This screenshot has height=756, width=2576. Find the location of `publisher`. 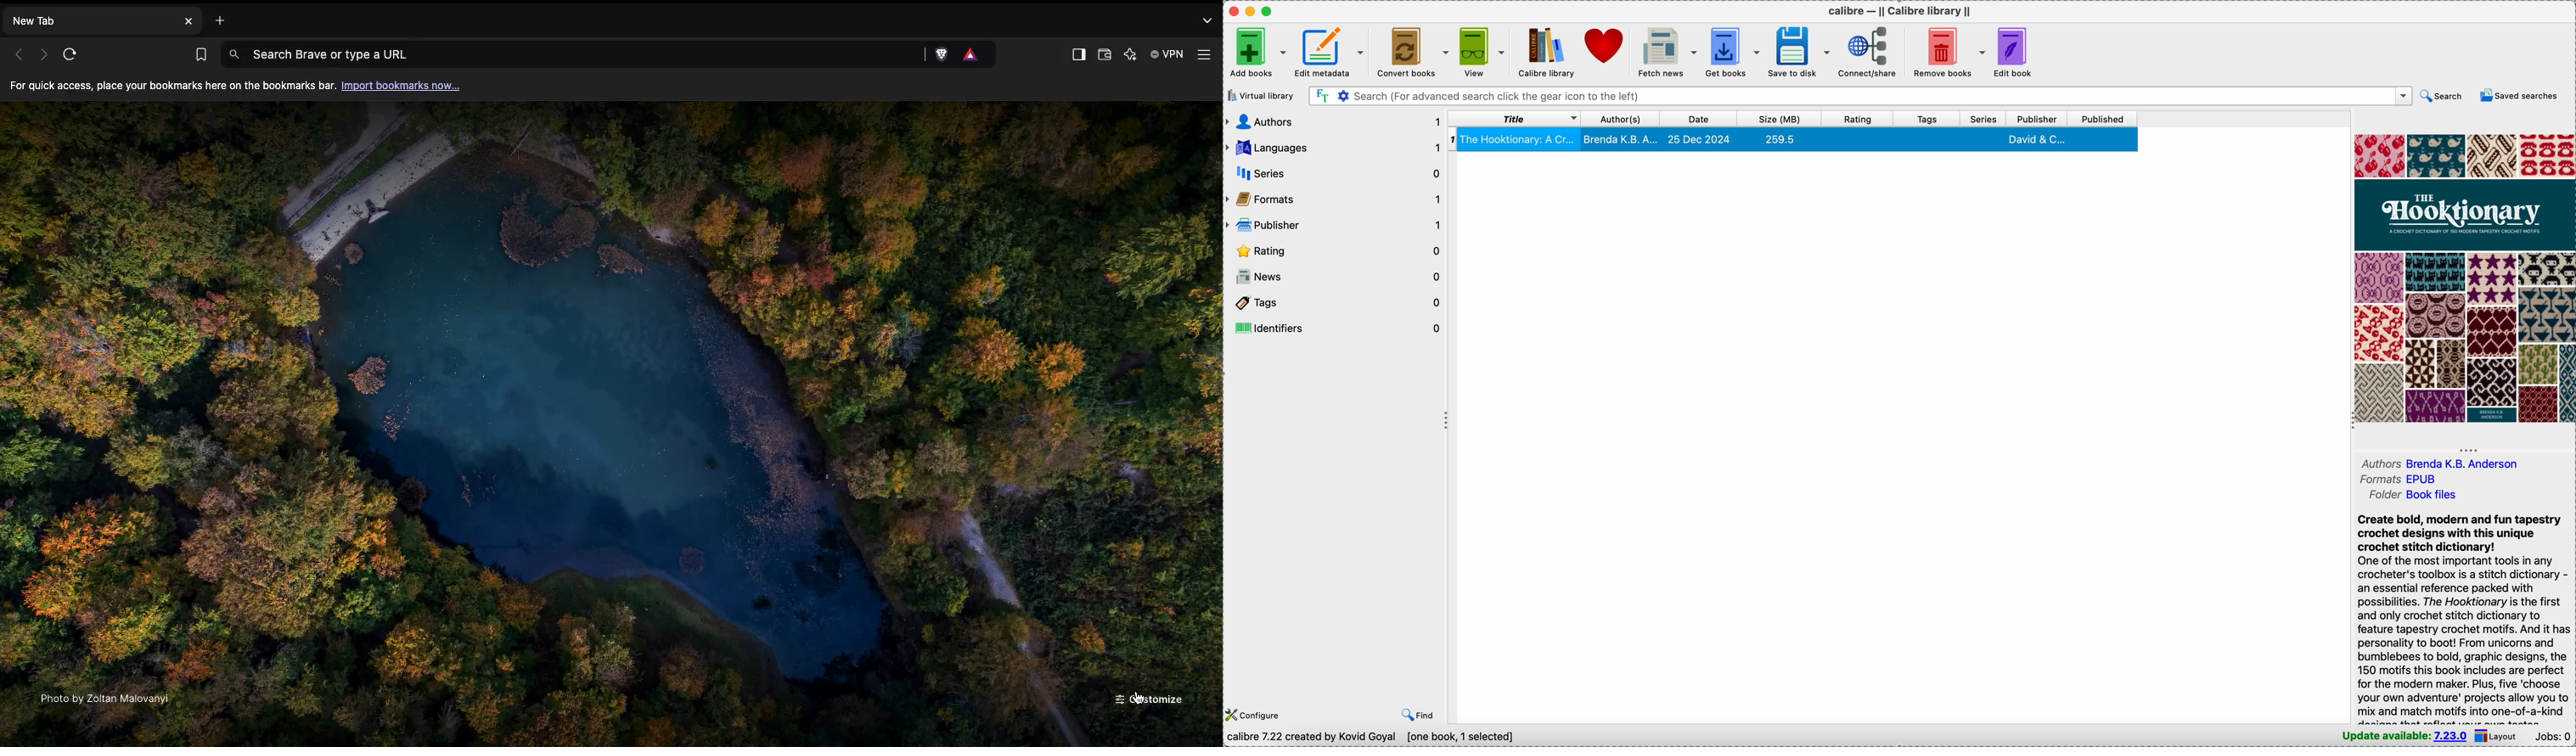

publisher is located at coordinates (2040, 118).